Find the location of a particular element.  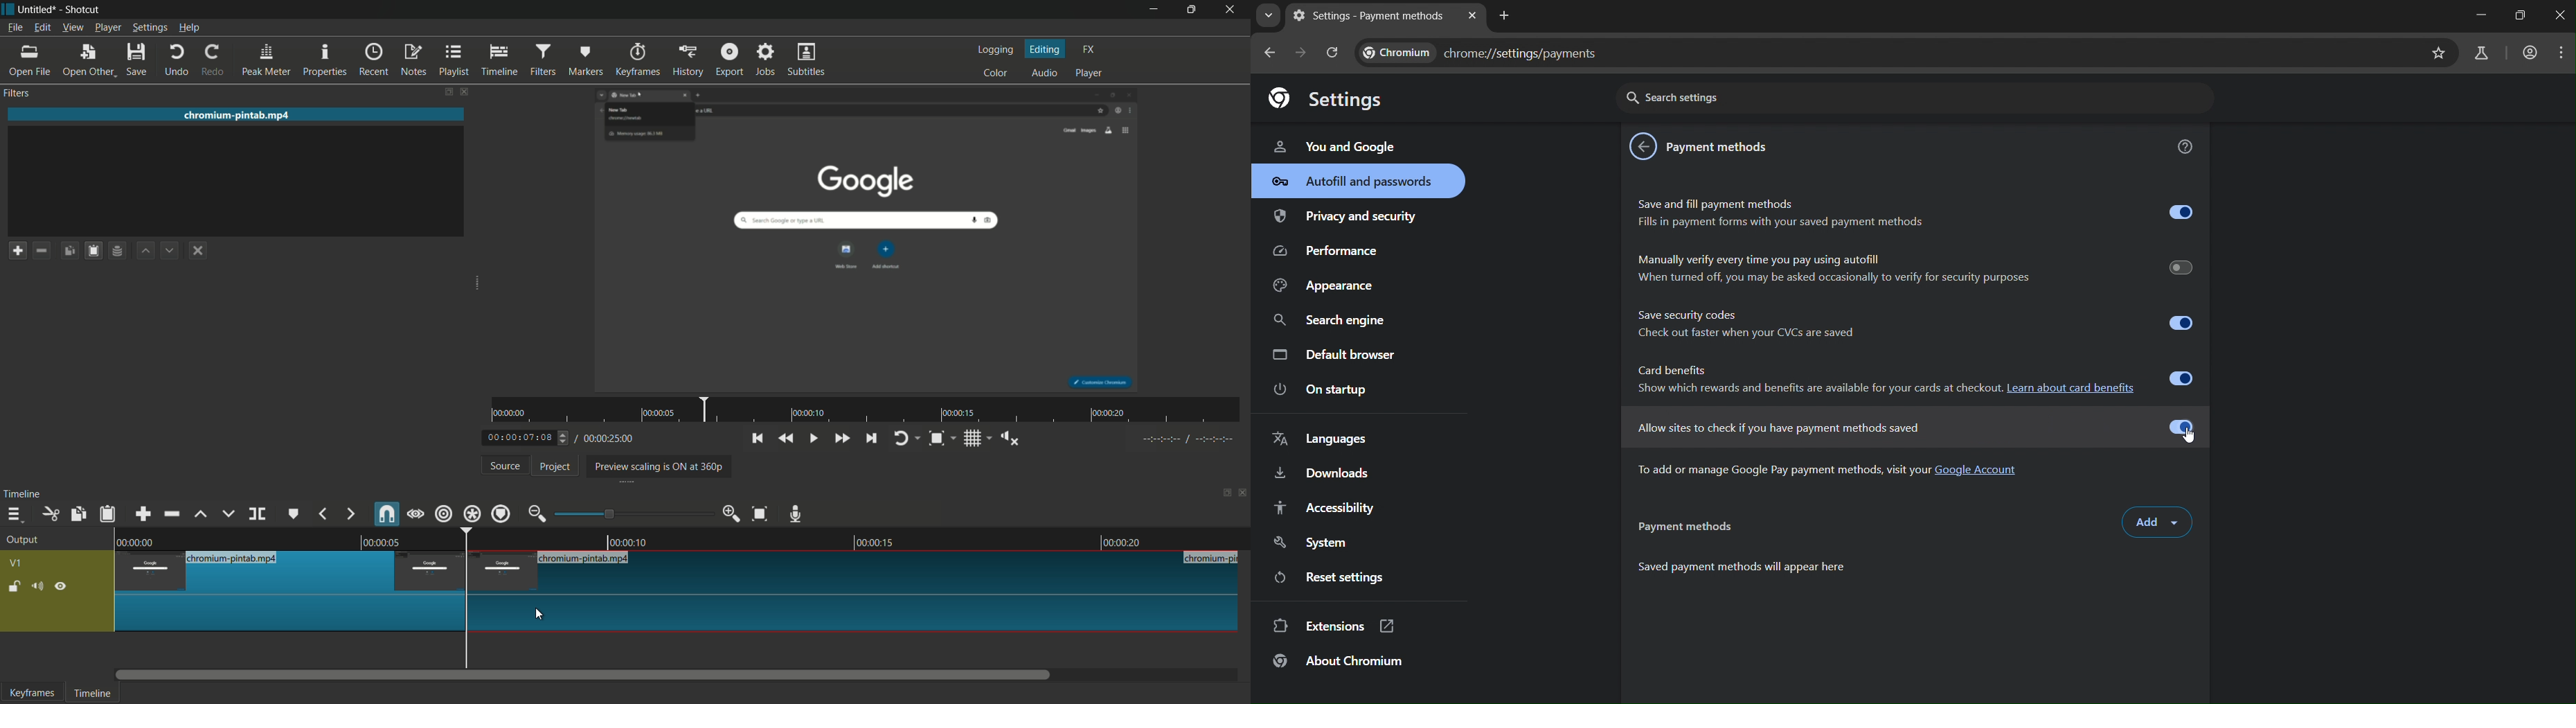

open other is located at coordinates (87, 60).